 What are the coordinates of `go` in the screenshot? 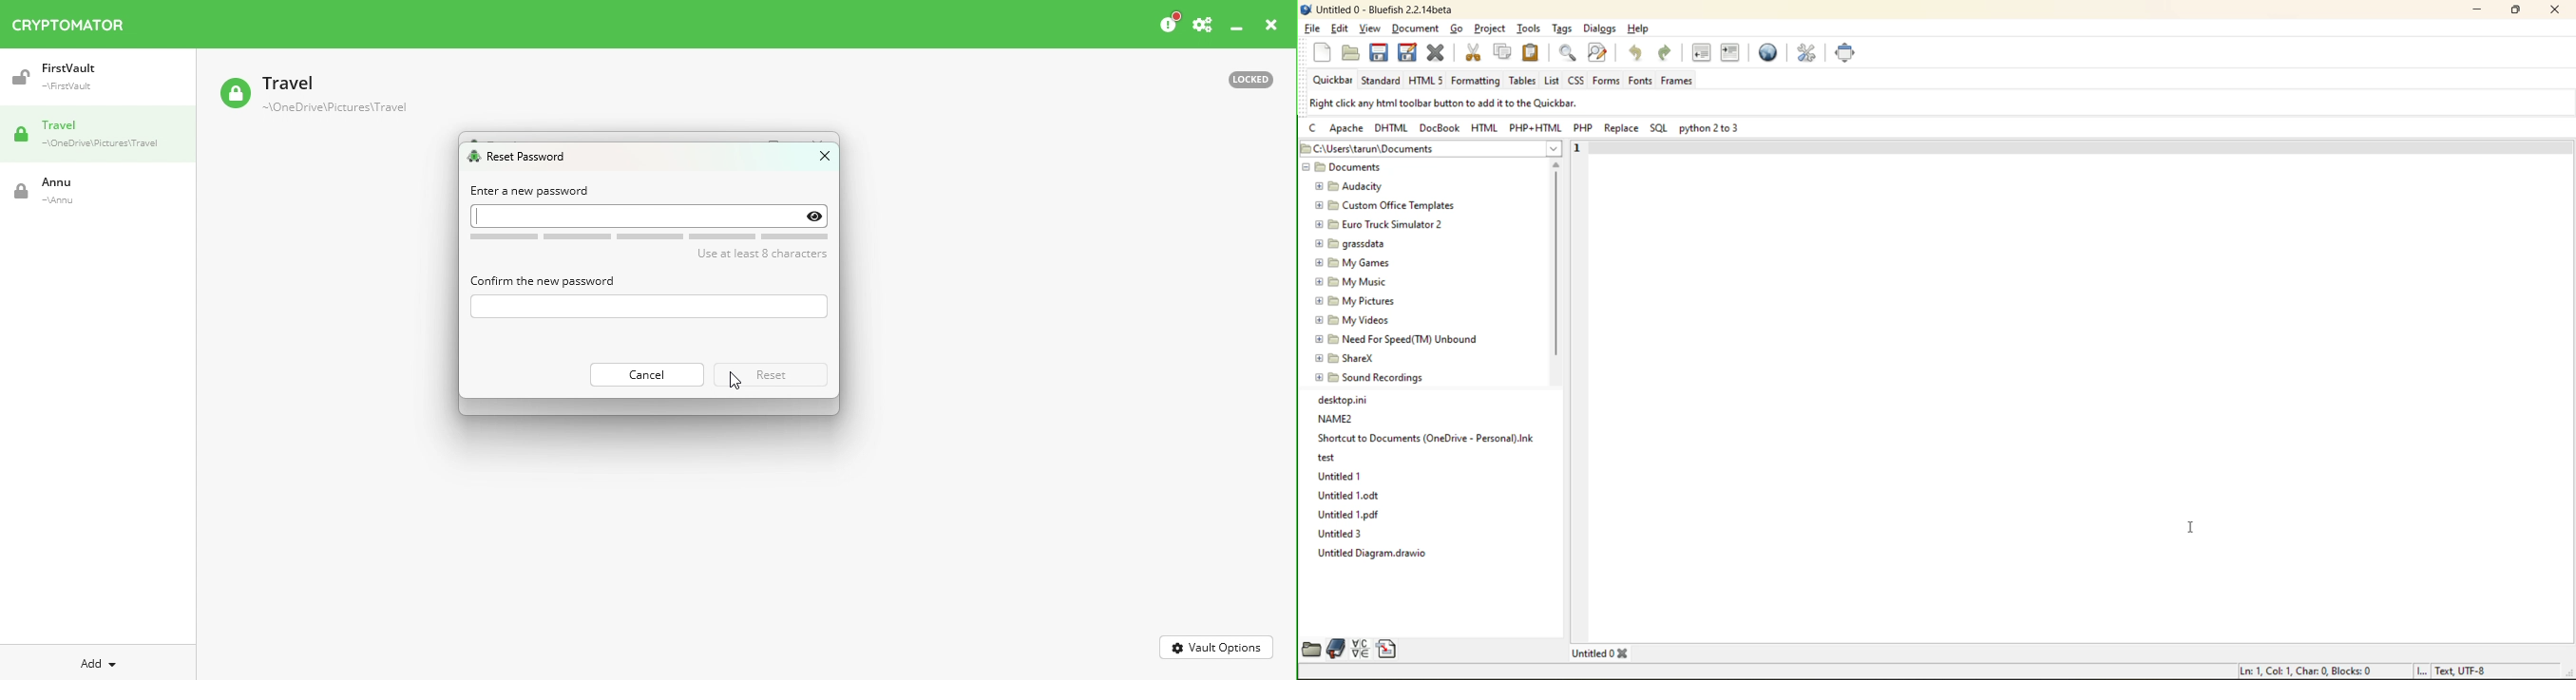 It's located at (1461, 31).